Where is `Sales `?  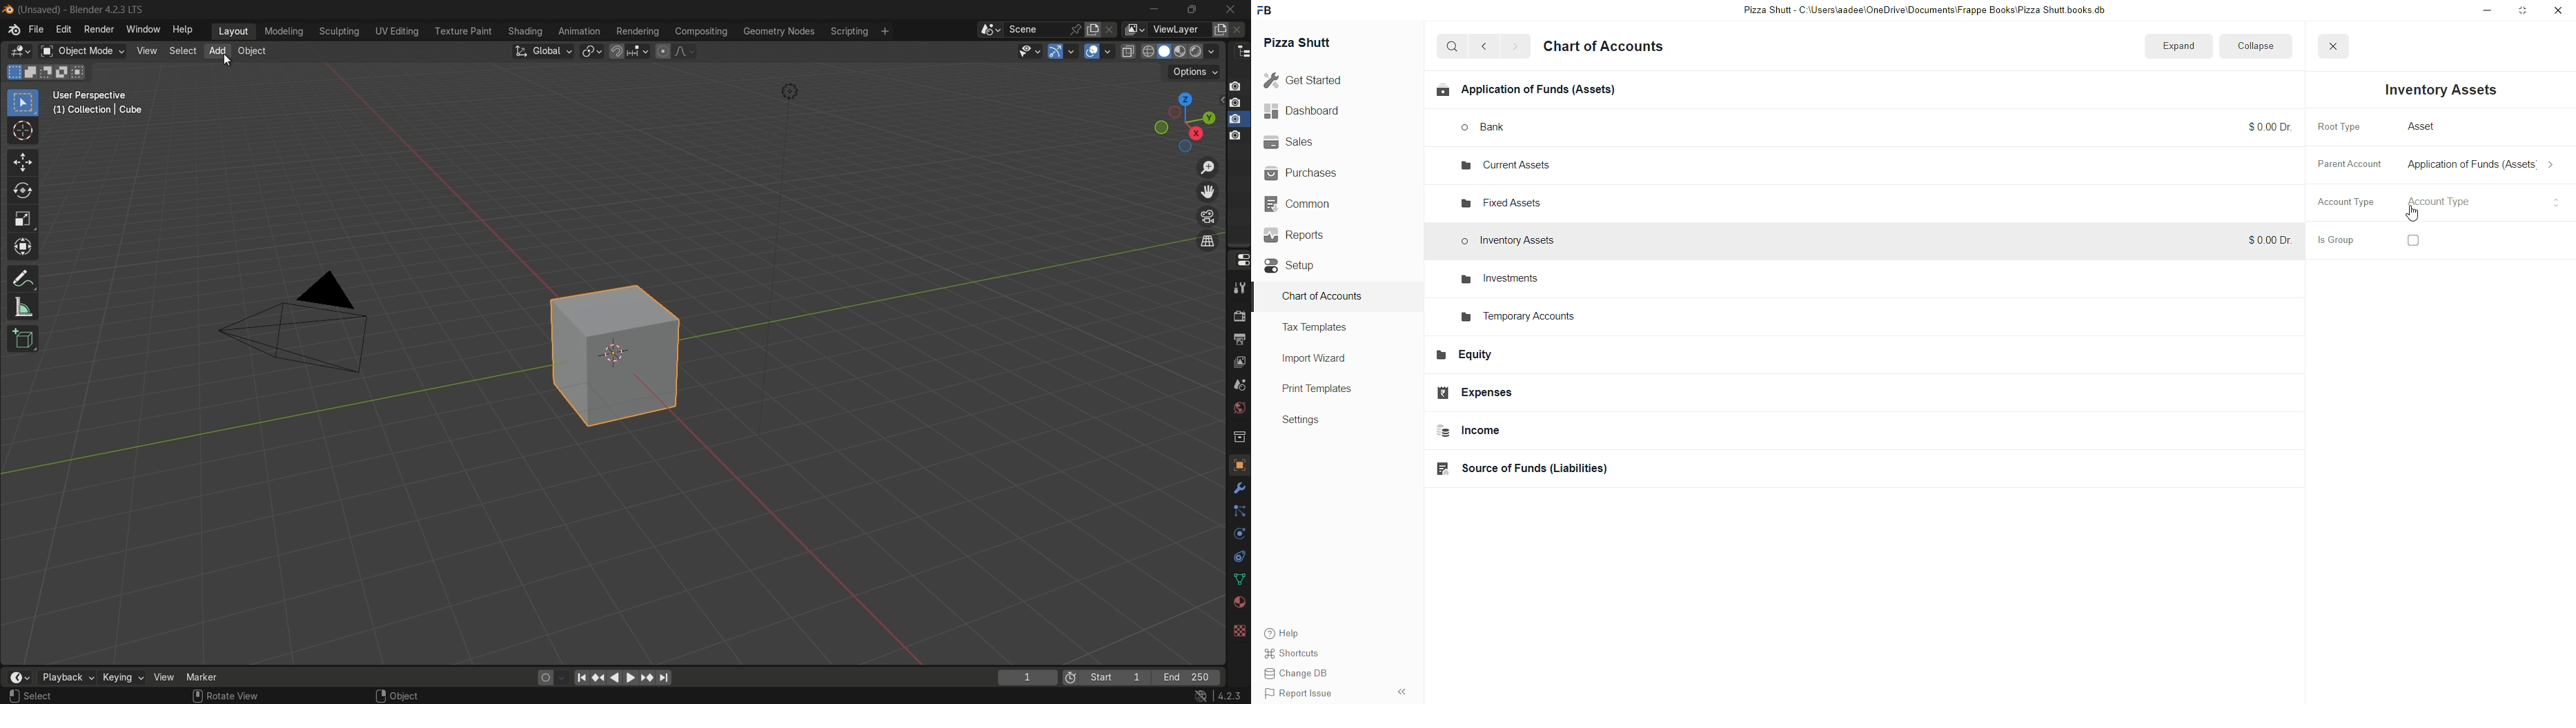 Sales  is located at coordinates (1310, 143).